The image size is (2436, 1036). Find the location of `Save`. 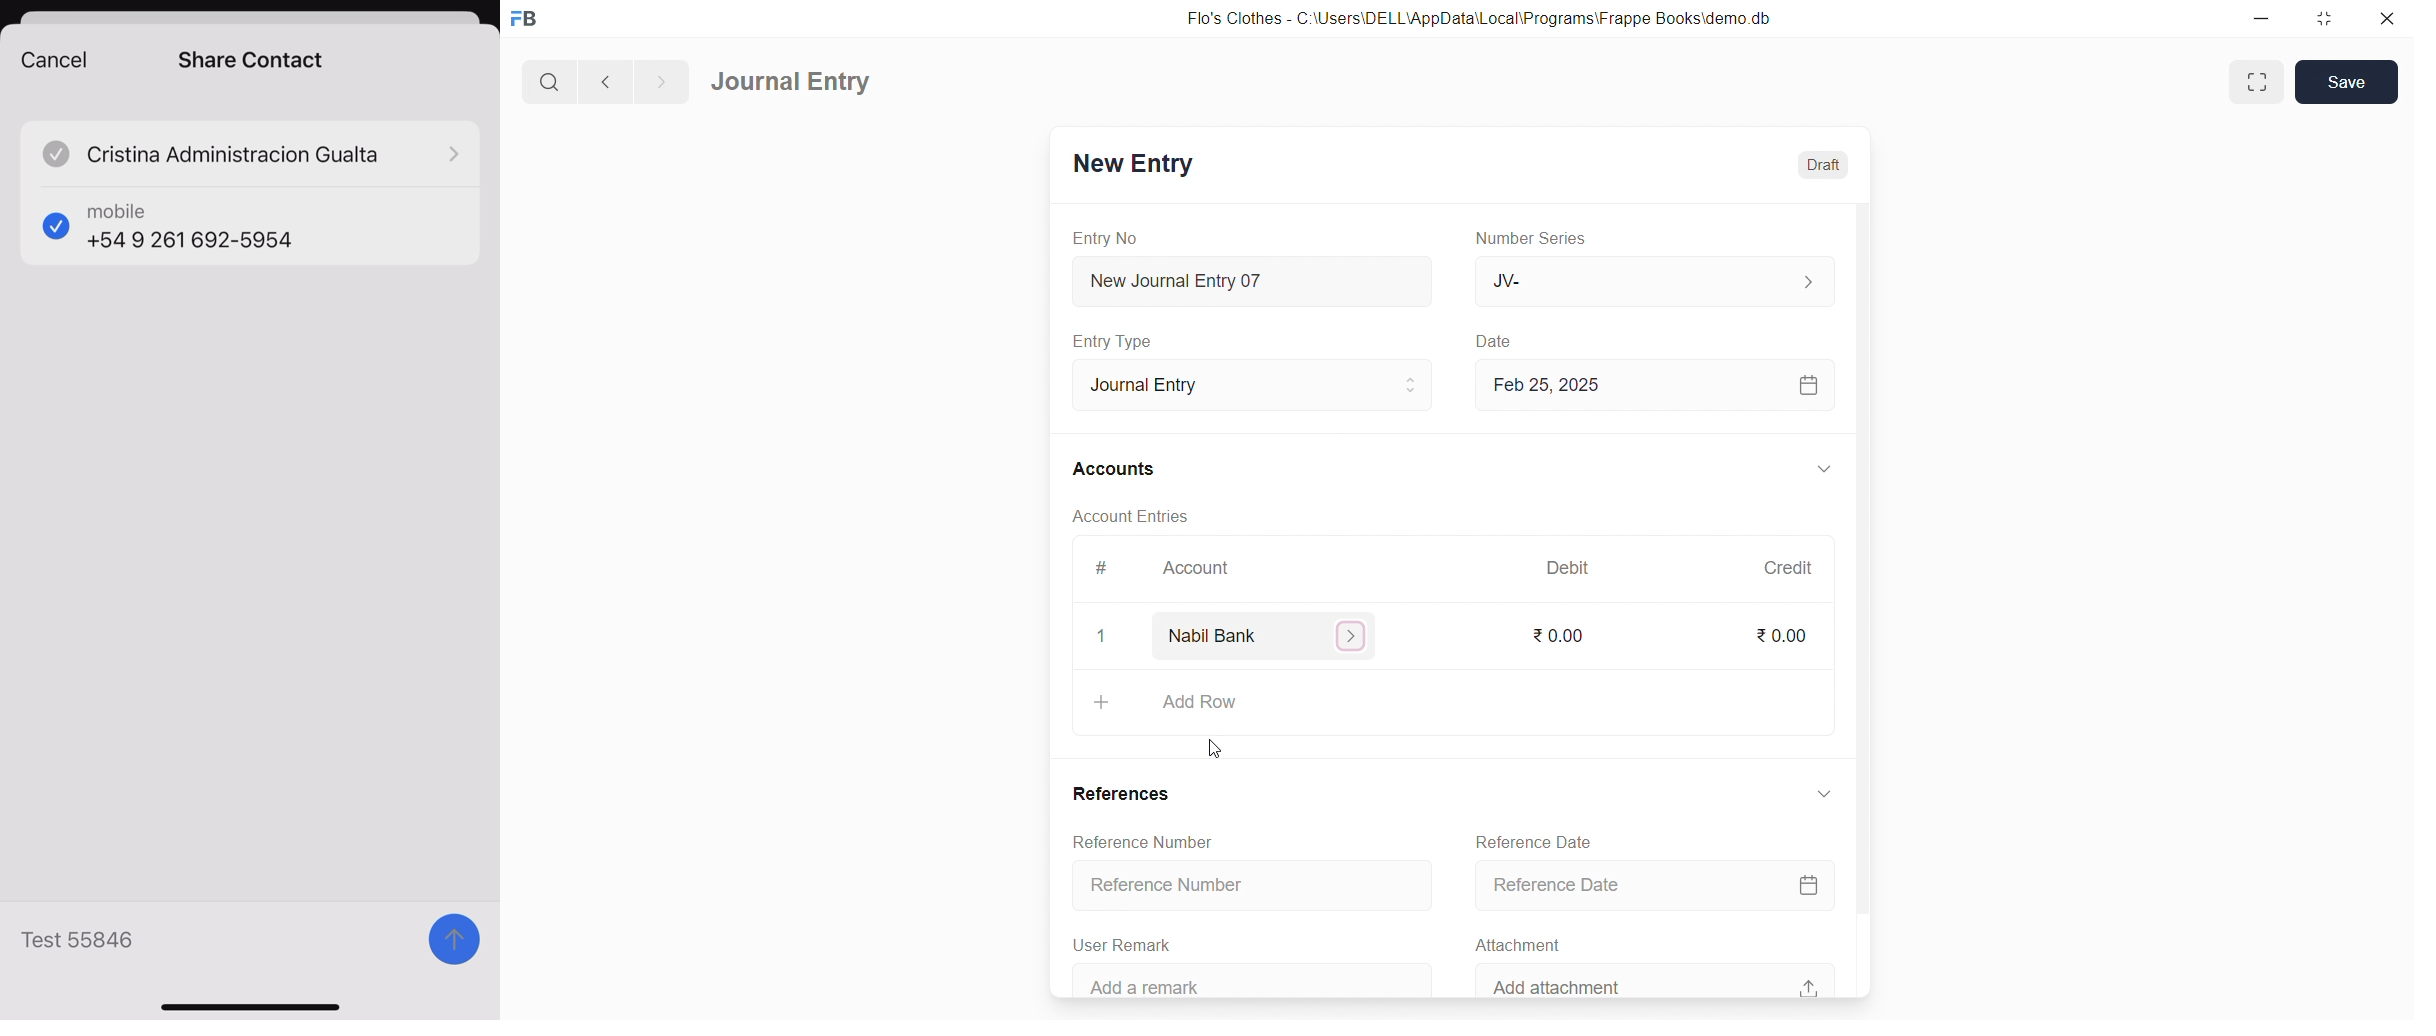

Save is located at coordinates (2347, 82).